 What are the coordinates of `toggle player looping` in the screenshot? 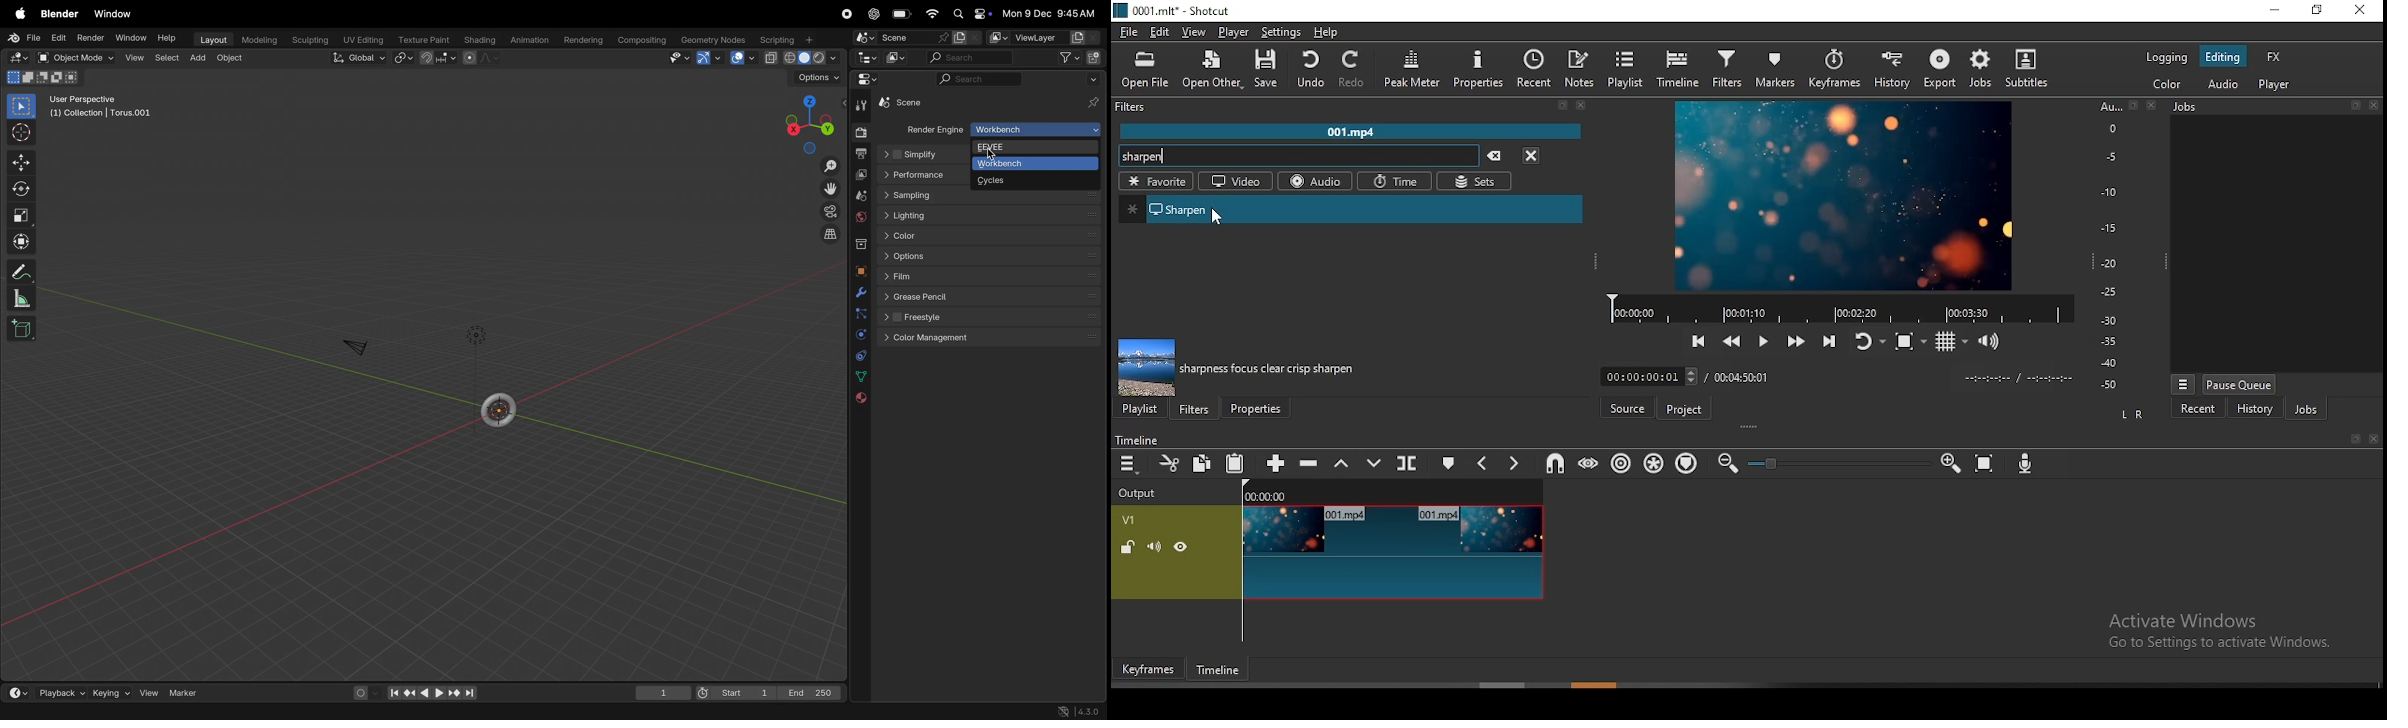 It's located at (1865, 338).